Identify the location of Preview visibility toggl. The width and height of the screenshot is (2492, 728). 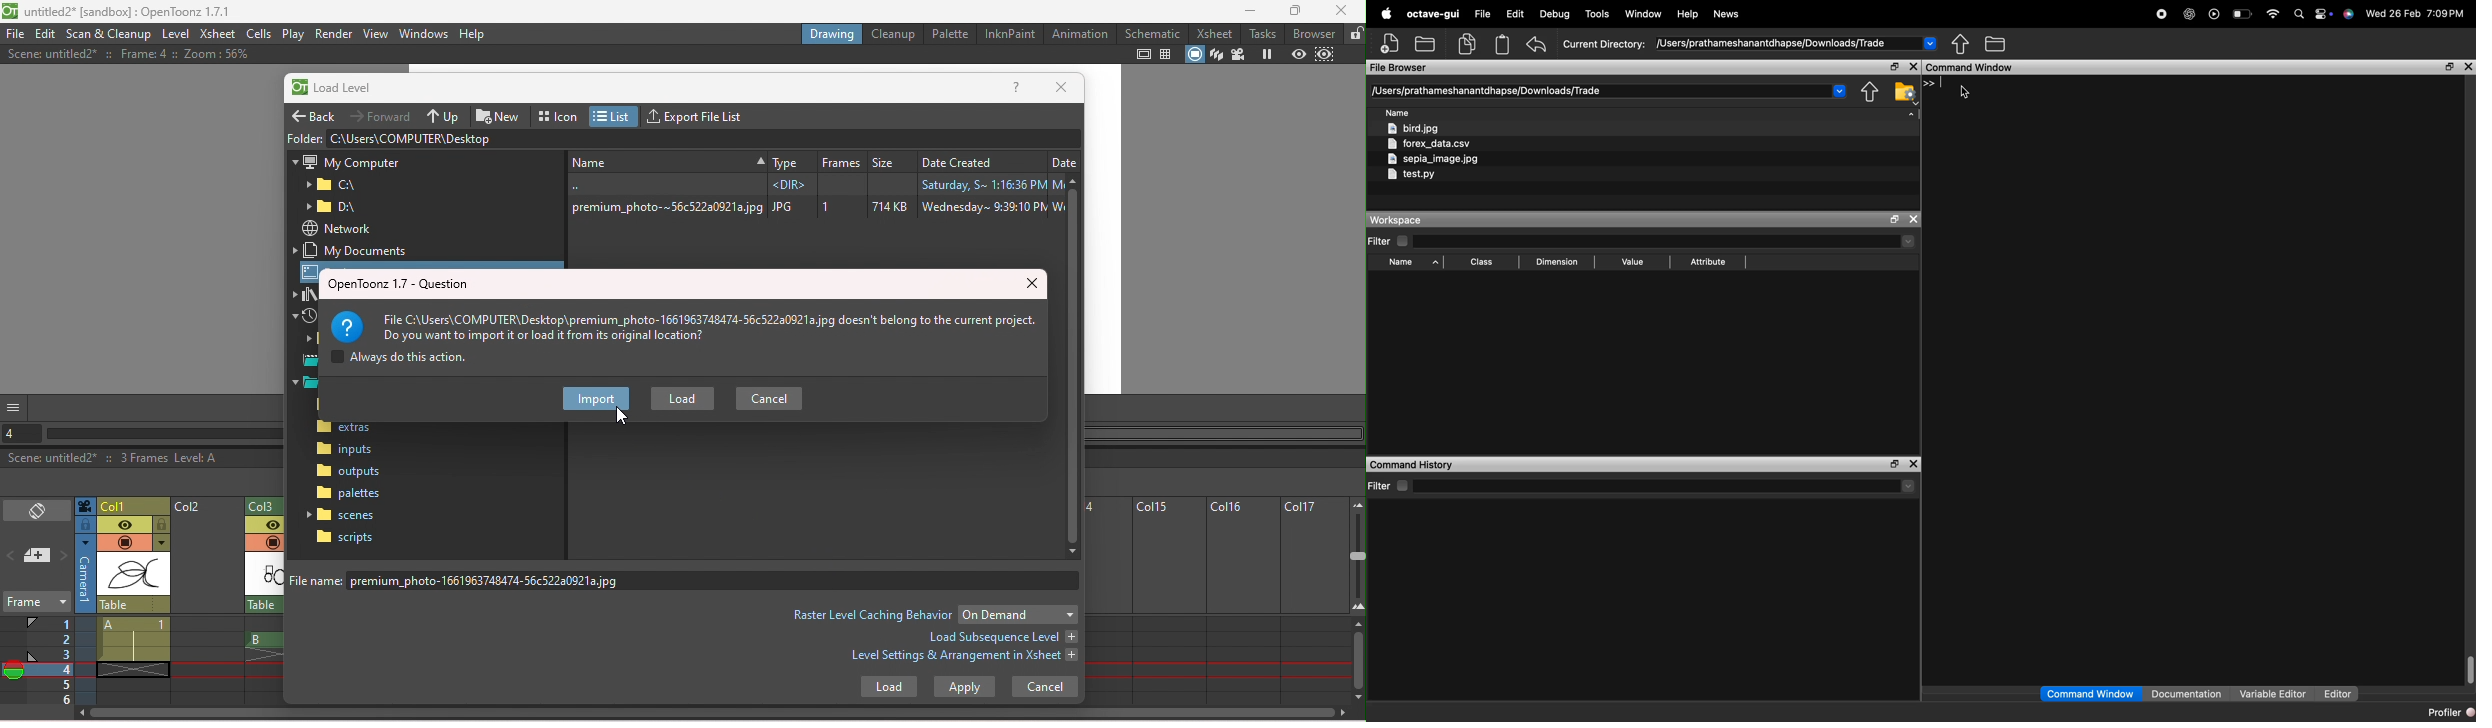
(263, 526).